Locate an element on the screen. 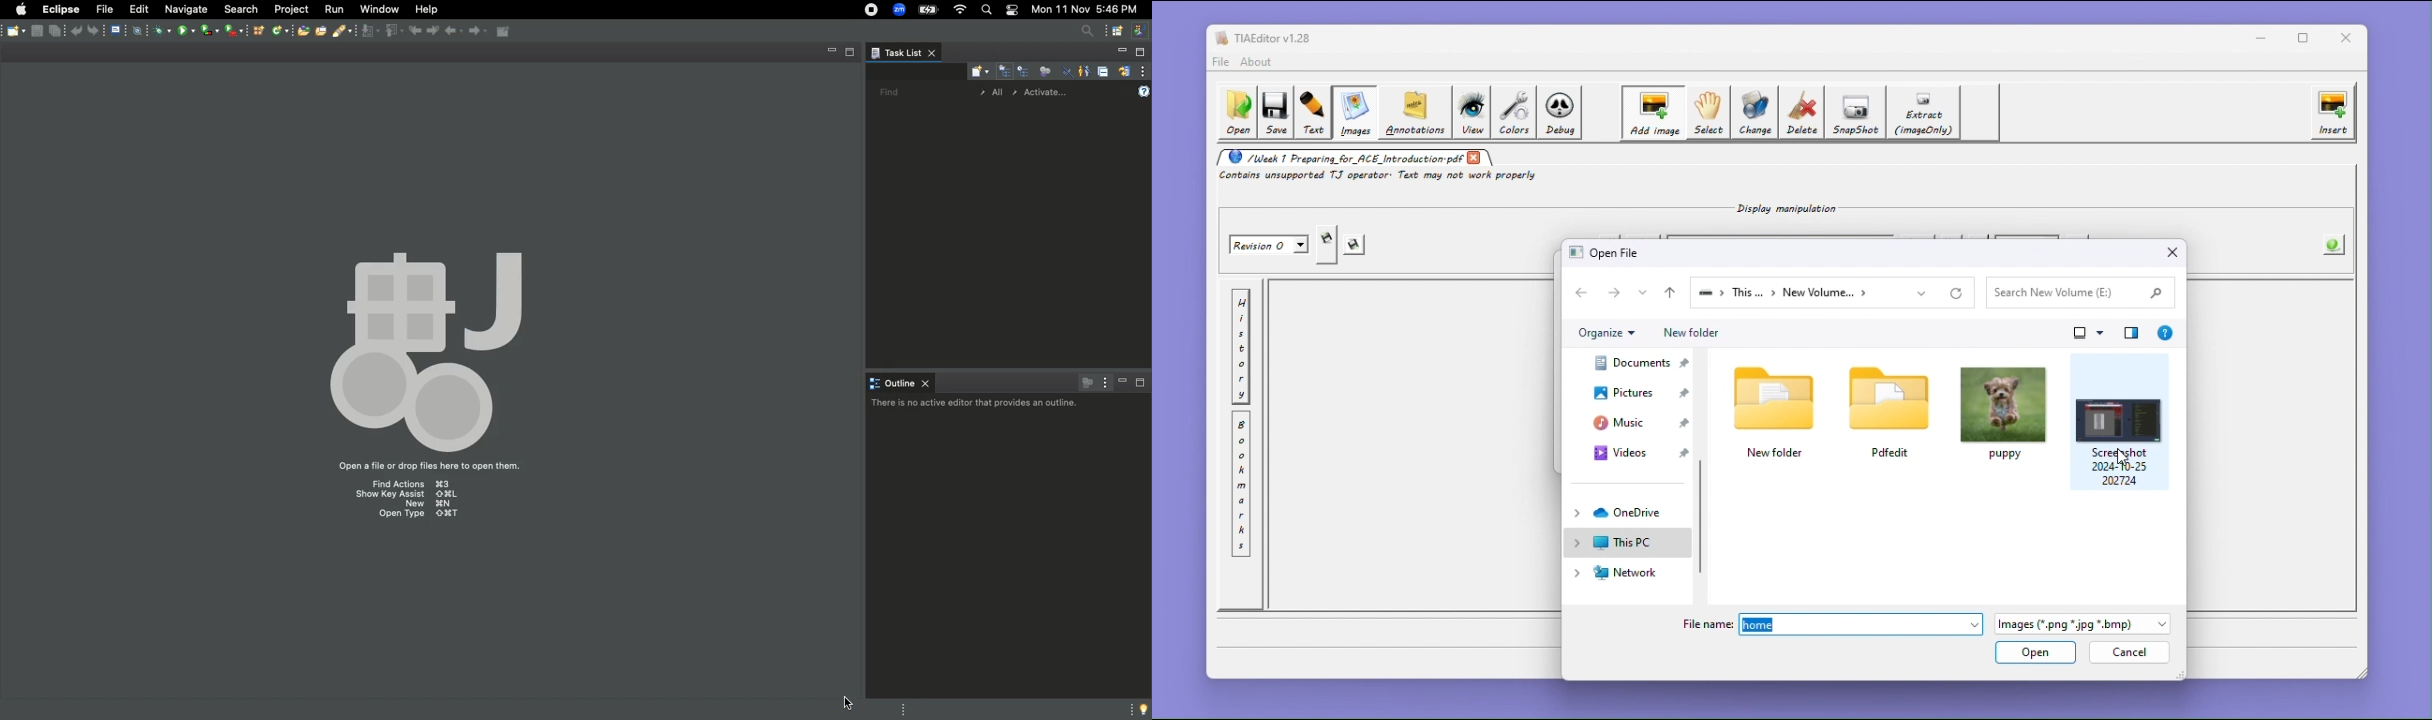  Forward is located at coordinates (99, 30).